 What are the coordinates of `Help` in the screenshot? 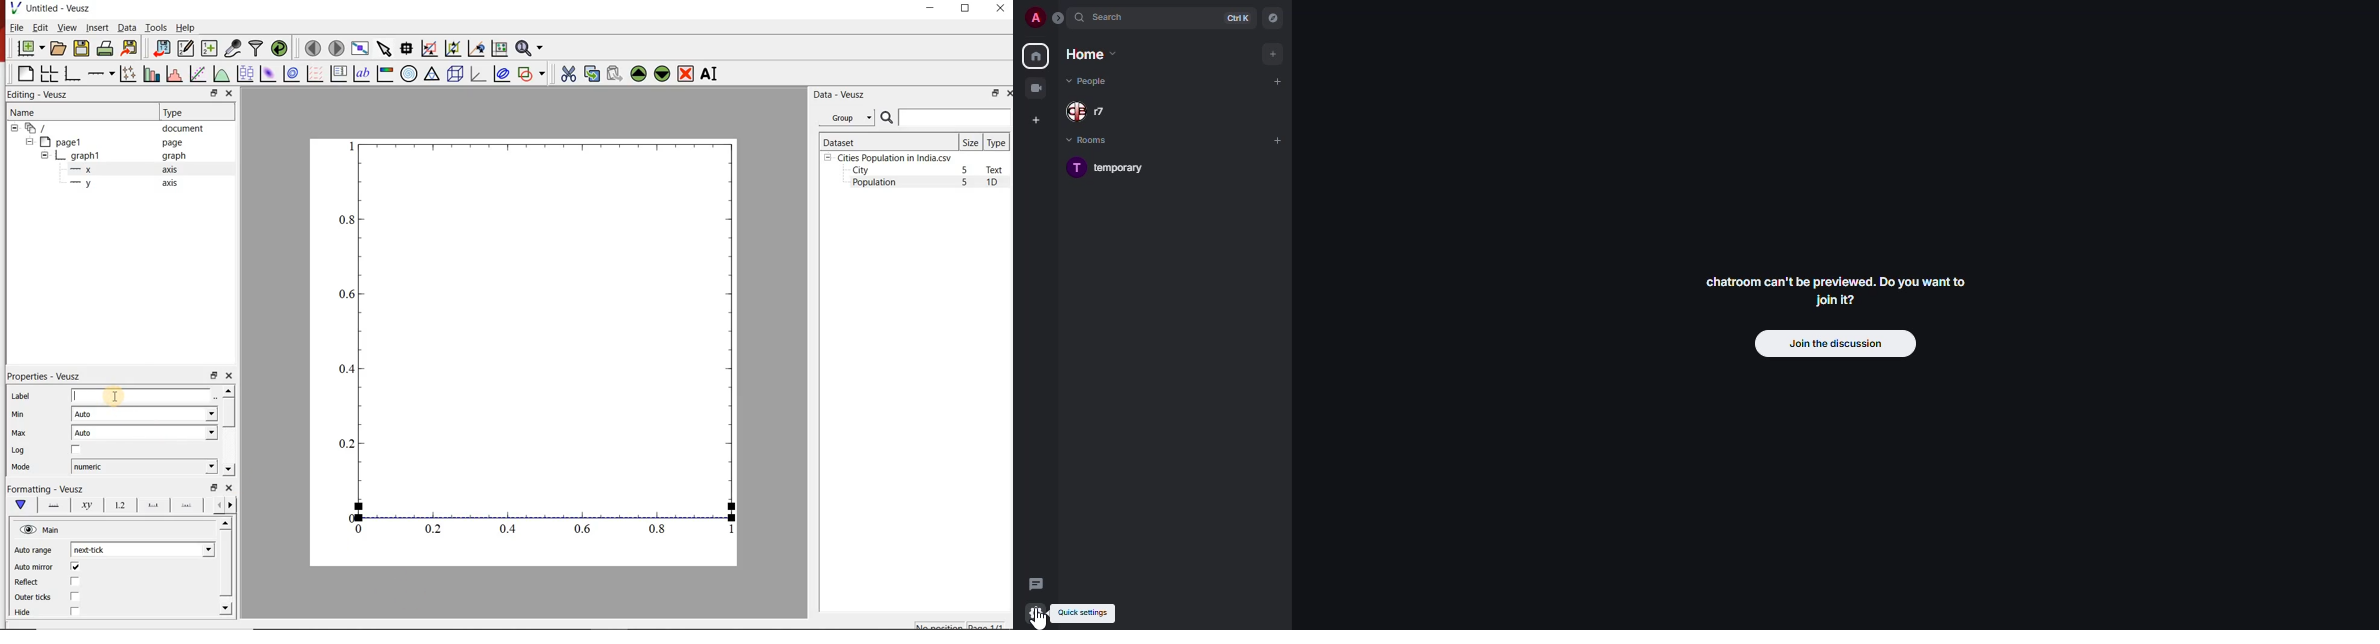 It's located at (186, 27).